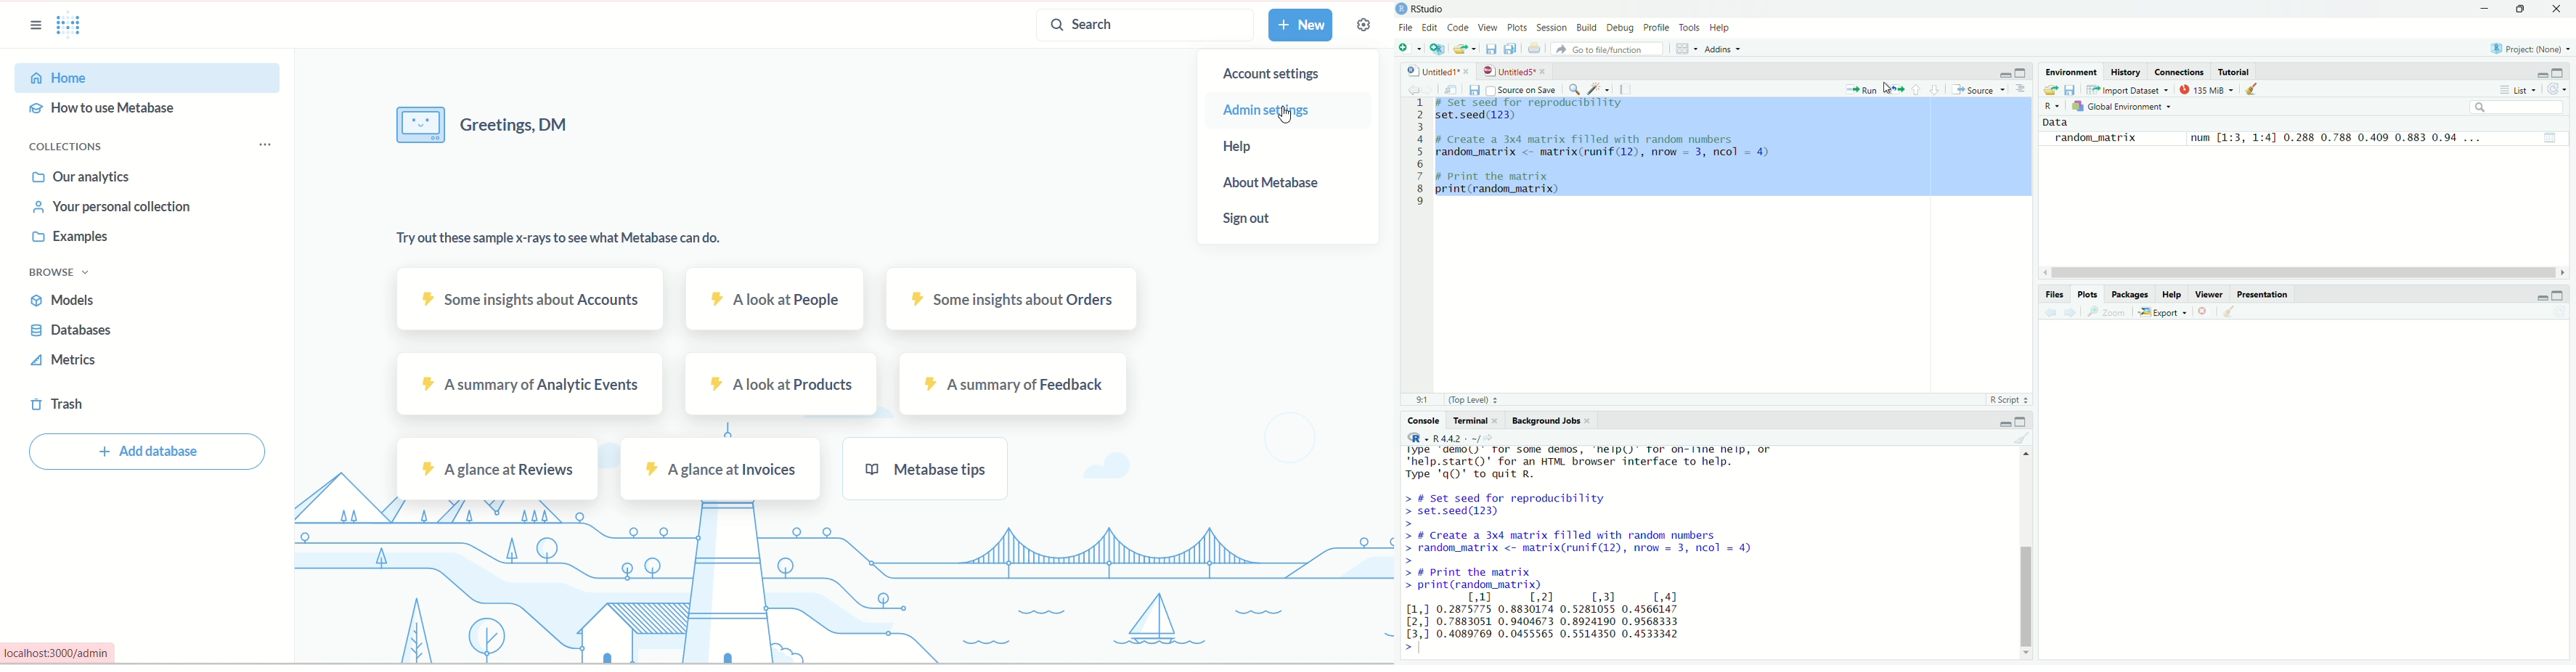 The width and height of the screenshot is (2576, 672). I want to click on move, so click(1452, 89).